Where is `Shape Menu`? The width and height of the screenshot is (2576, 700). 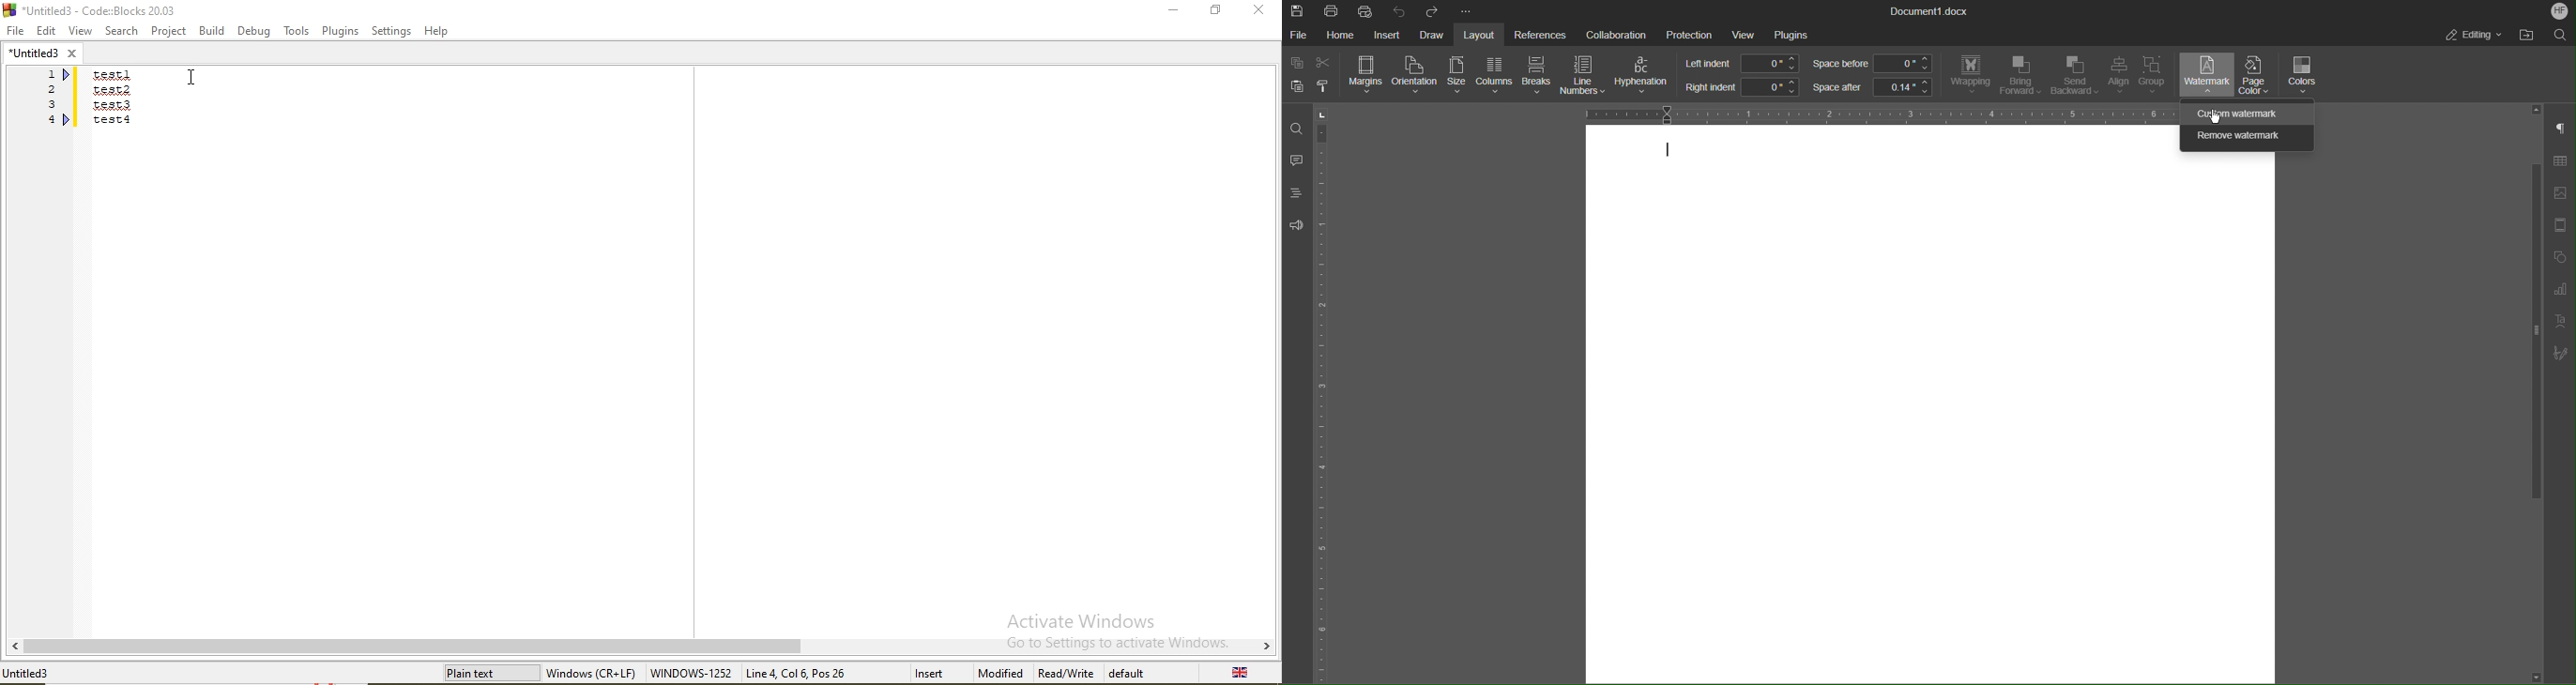 Shape Menu is located at coordinates (2559, 259).